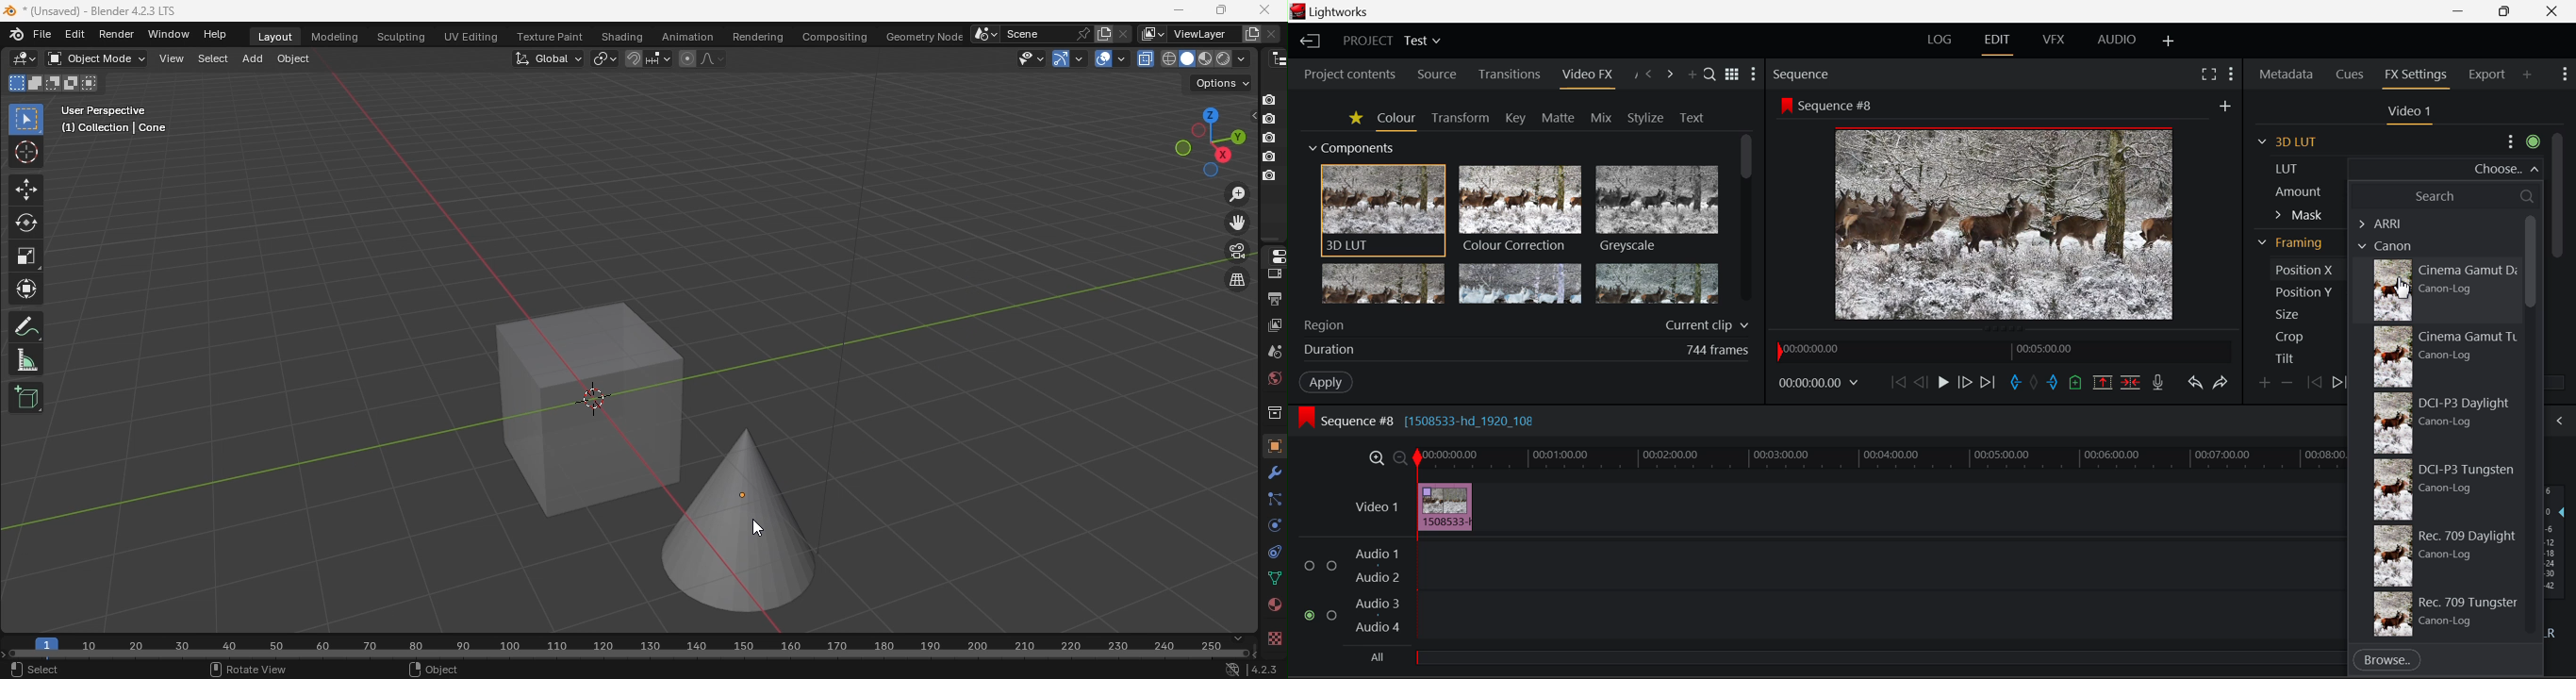 Image resolution: width=2576 pixels, height=700 pixels. What do you see at coordinates (1269, 176) in the screenshot?
I see `disable in renders` at bounding box center [1269, 176].